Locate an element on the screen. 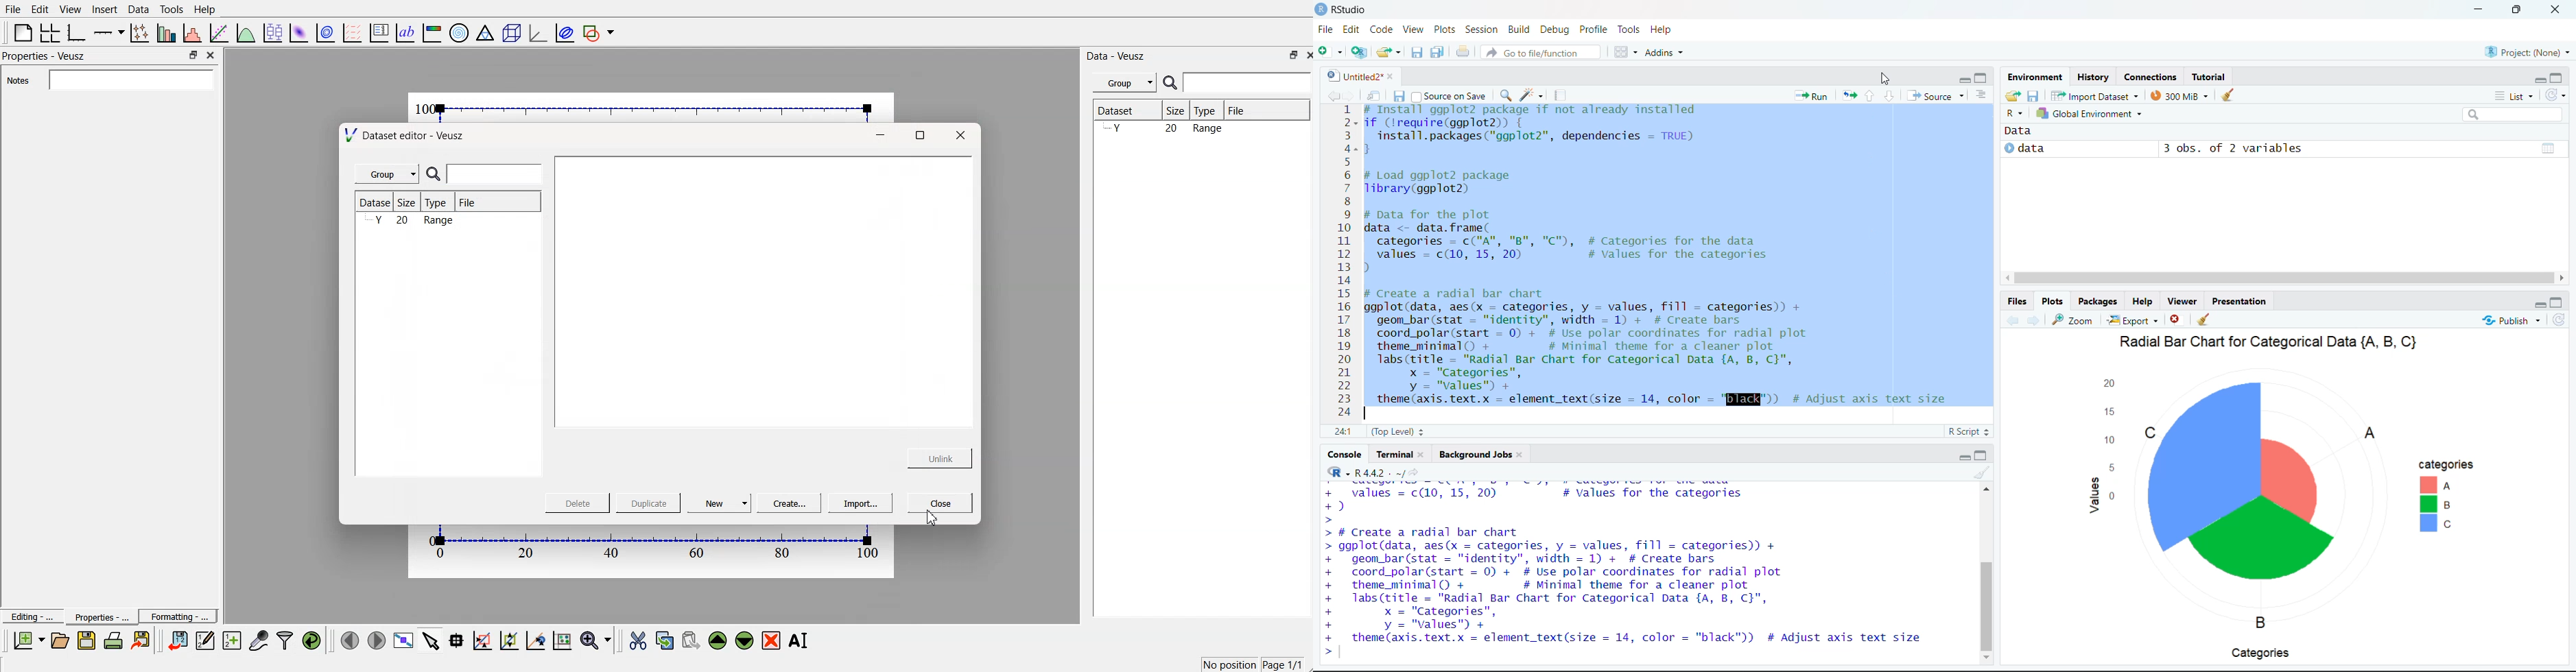 The image size is (2576, 672). Radial Bar Chart tor Categorical Data (A, B, Cy is located at coordinates (2274, 344).